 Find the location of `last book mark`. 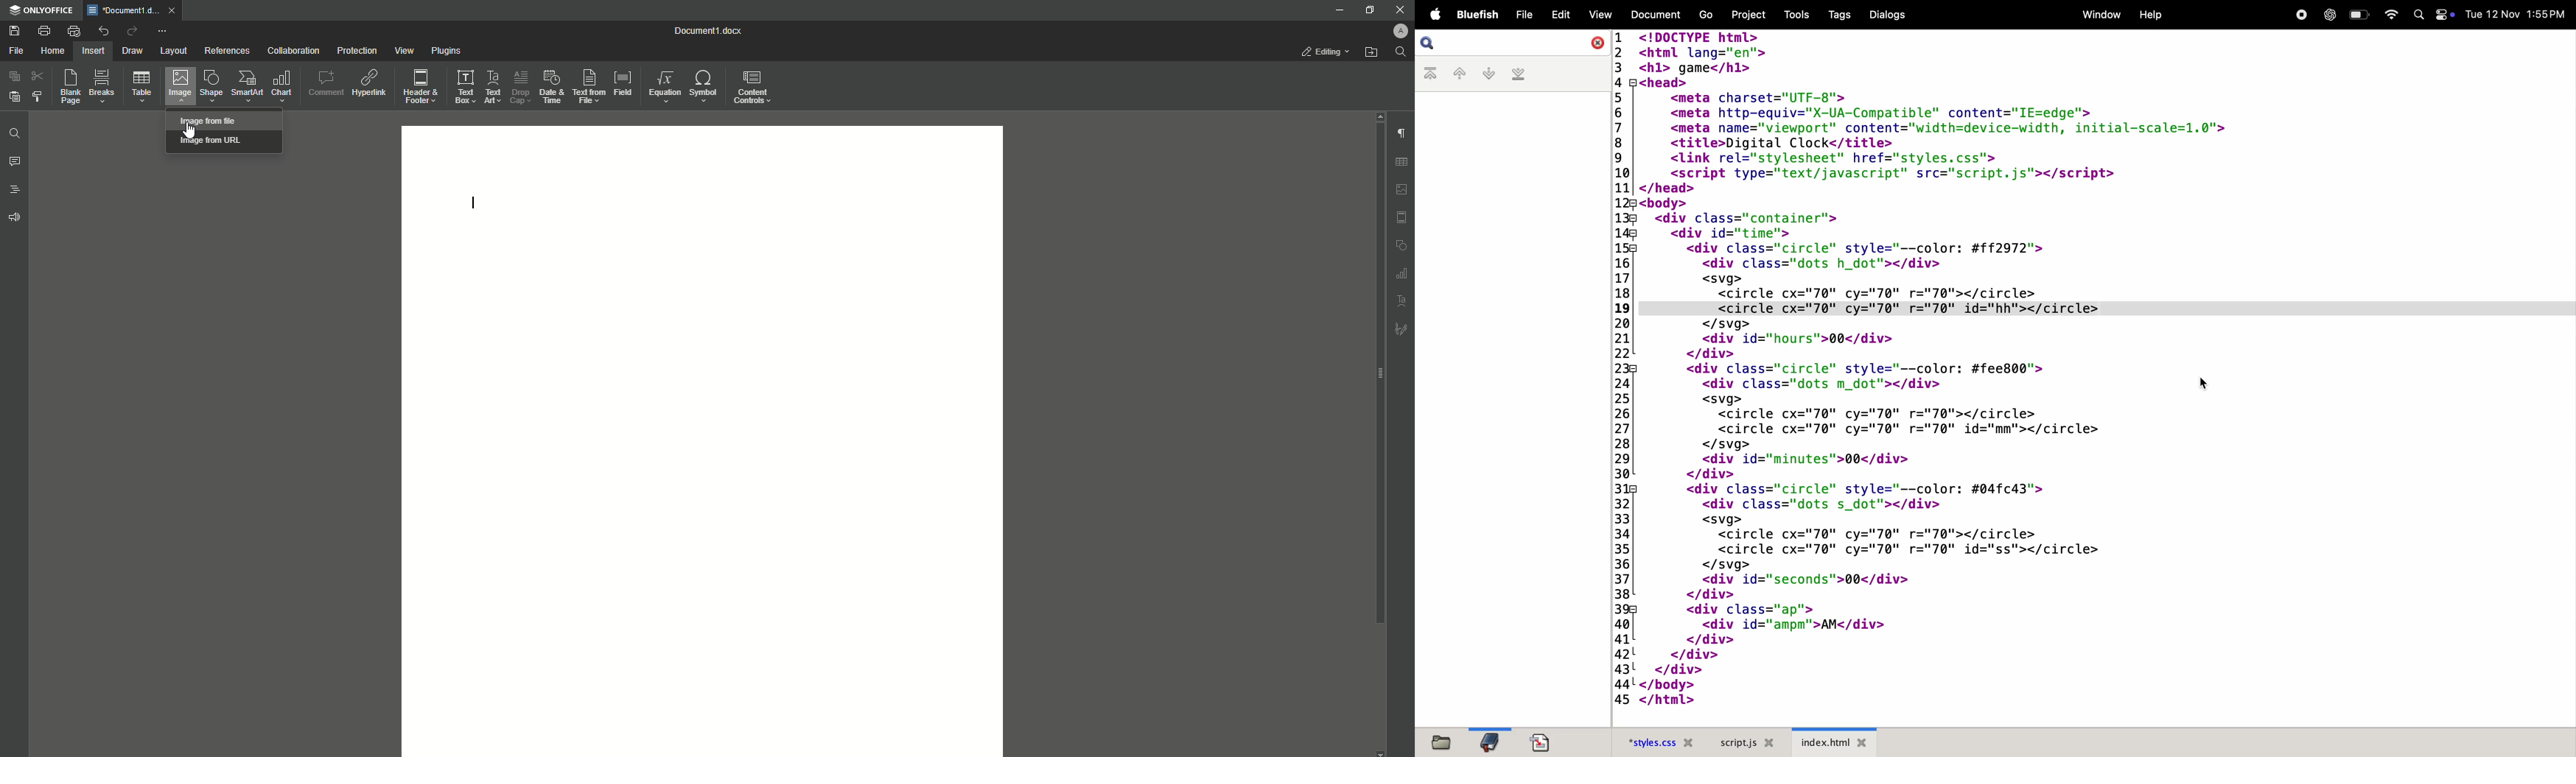

last book mark is located at coordinates (1520, 74).